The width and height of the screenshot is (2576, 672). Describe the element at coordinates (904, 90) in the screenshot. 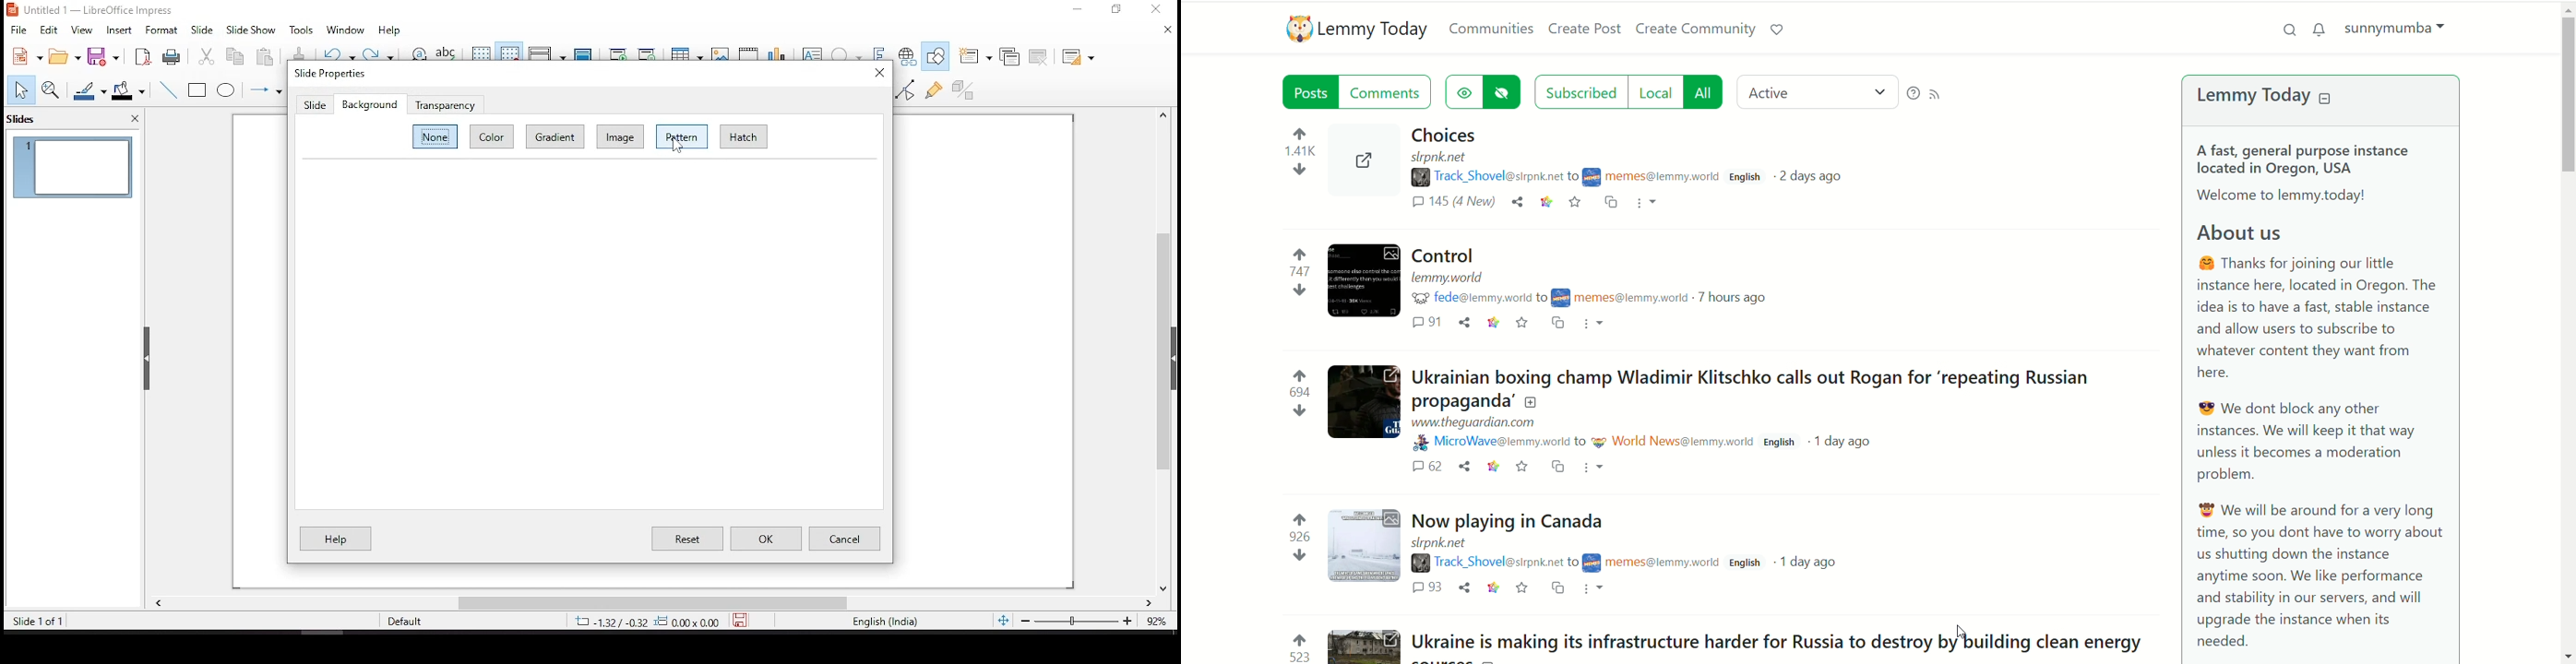

I see `toggle point edit mode` at that location.